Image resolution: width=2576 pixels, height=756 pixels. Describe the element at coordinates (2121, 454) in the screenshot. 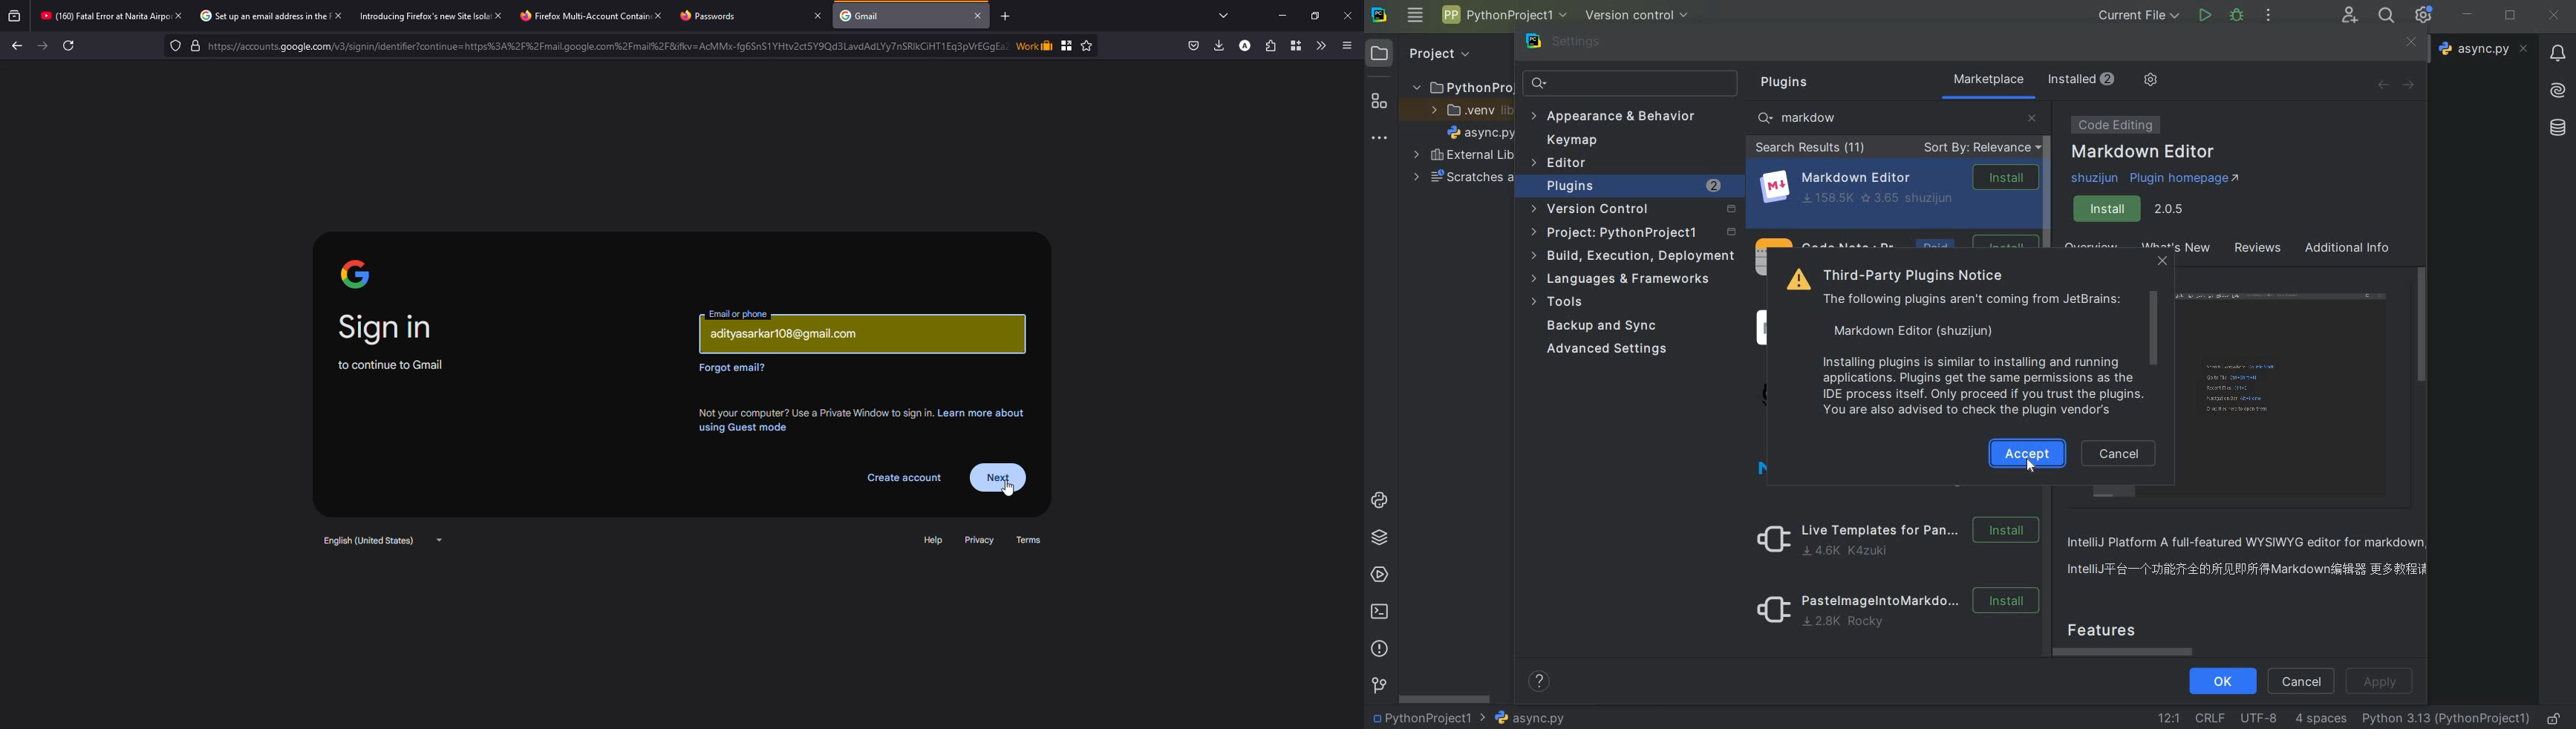

I see `cancel` at that location.